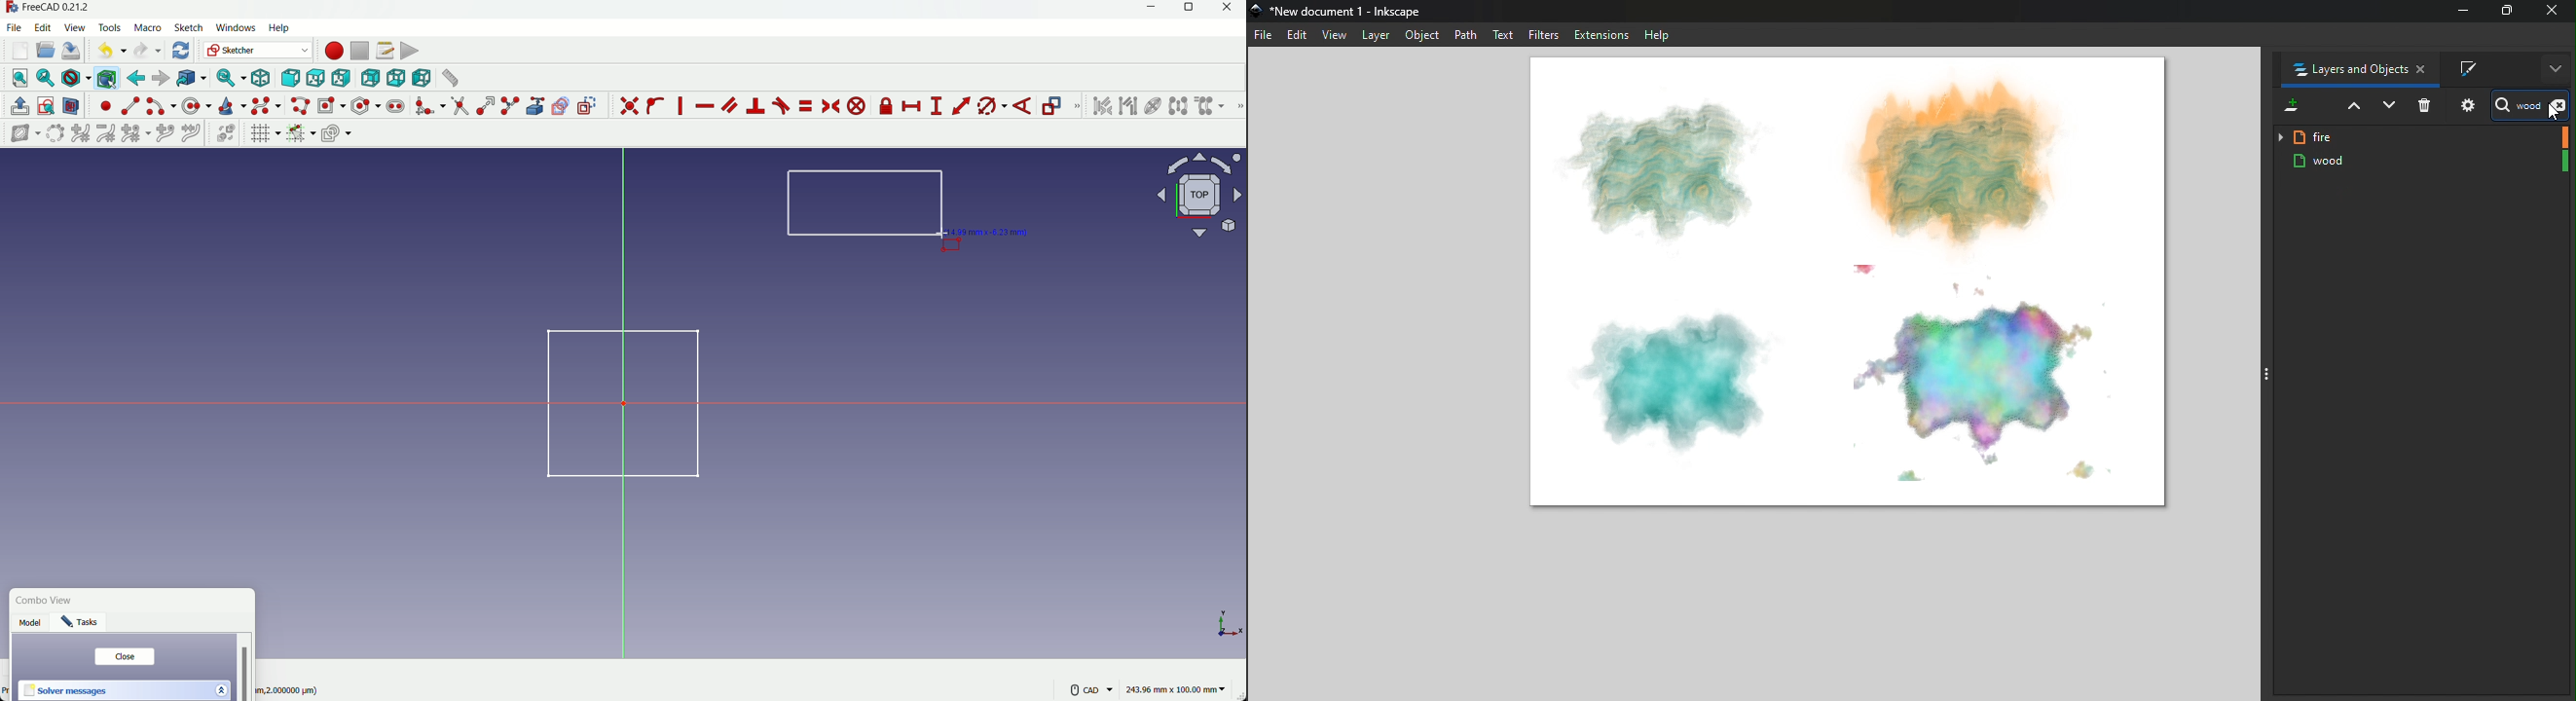 The image size is (2576, 728). What do you see at coordinates (106, 78) in the screenshot?
I see `bounding box` at bounding box center [106, 78].